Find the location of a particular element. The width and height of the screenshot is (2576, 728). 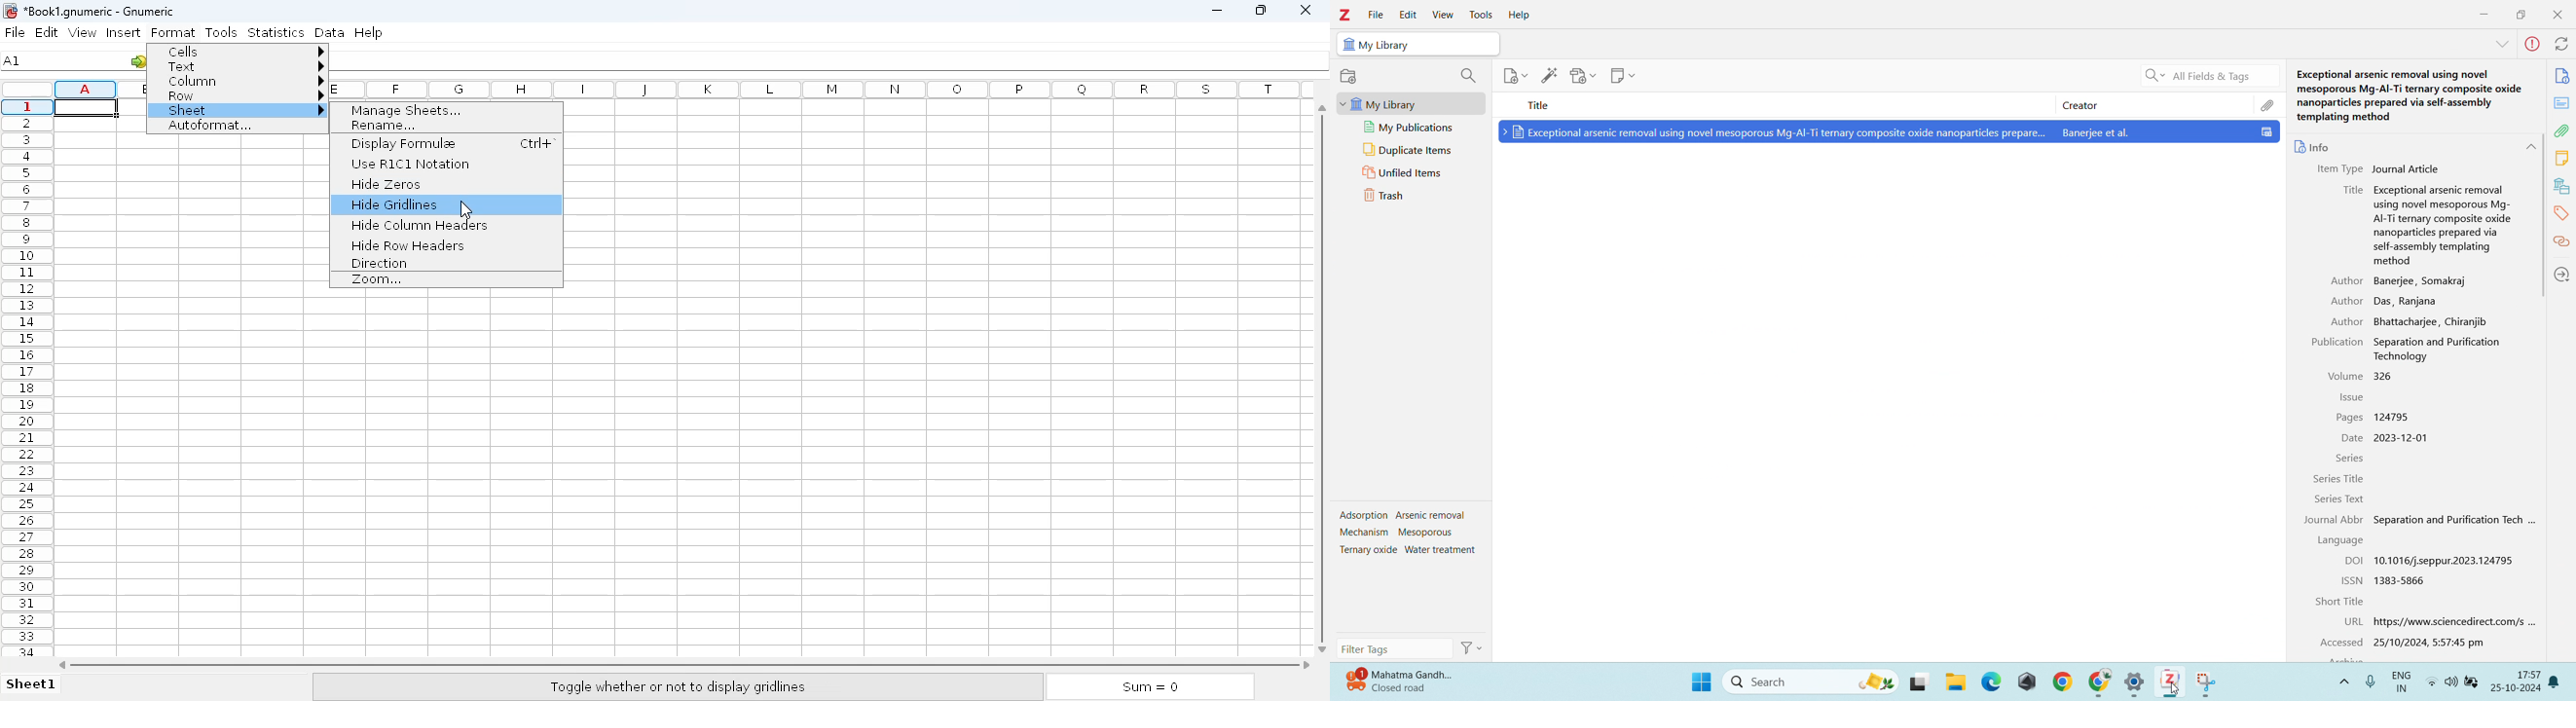

tags is located at coordinates (2562, 212).